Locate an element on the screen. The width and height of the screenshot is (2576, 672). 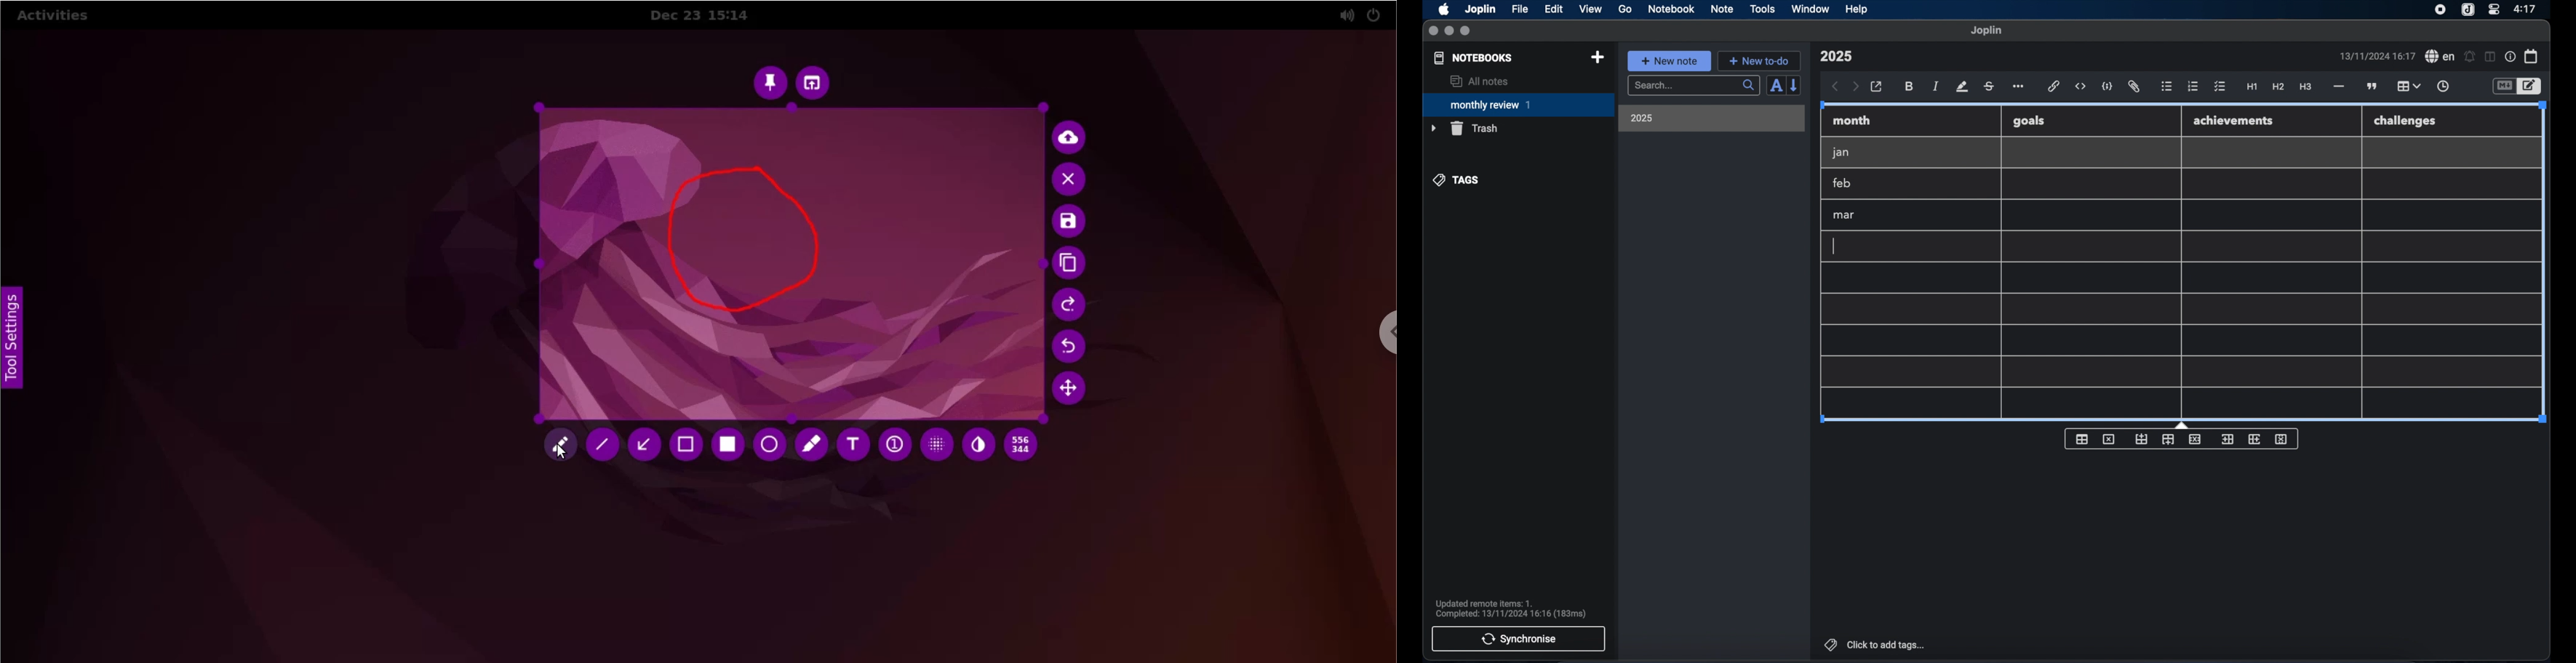
notebooks is located at coordinates (1474, 58).